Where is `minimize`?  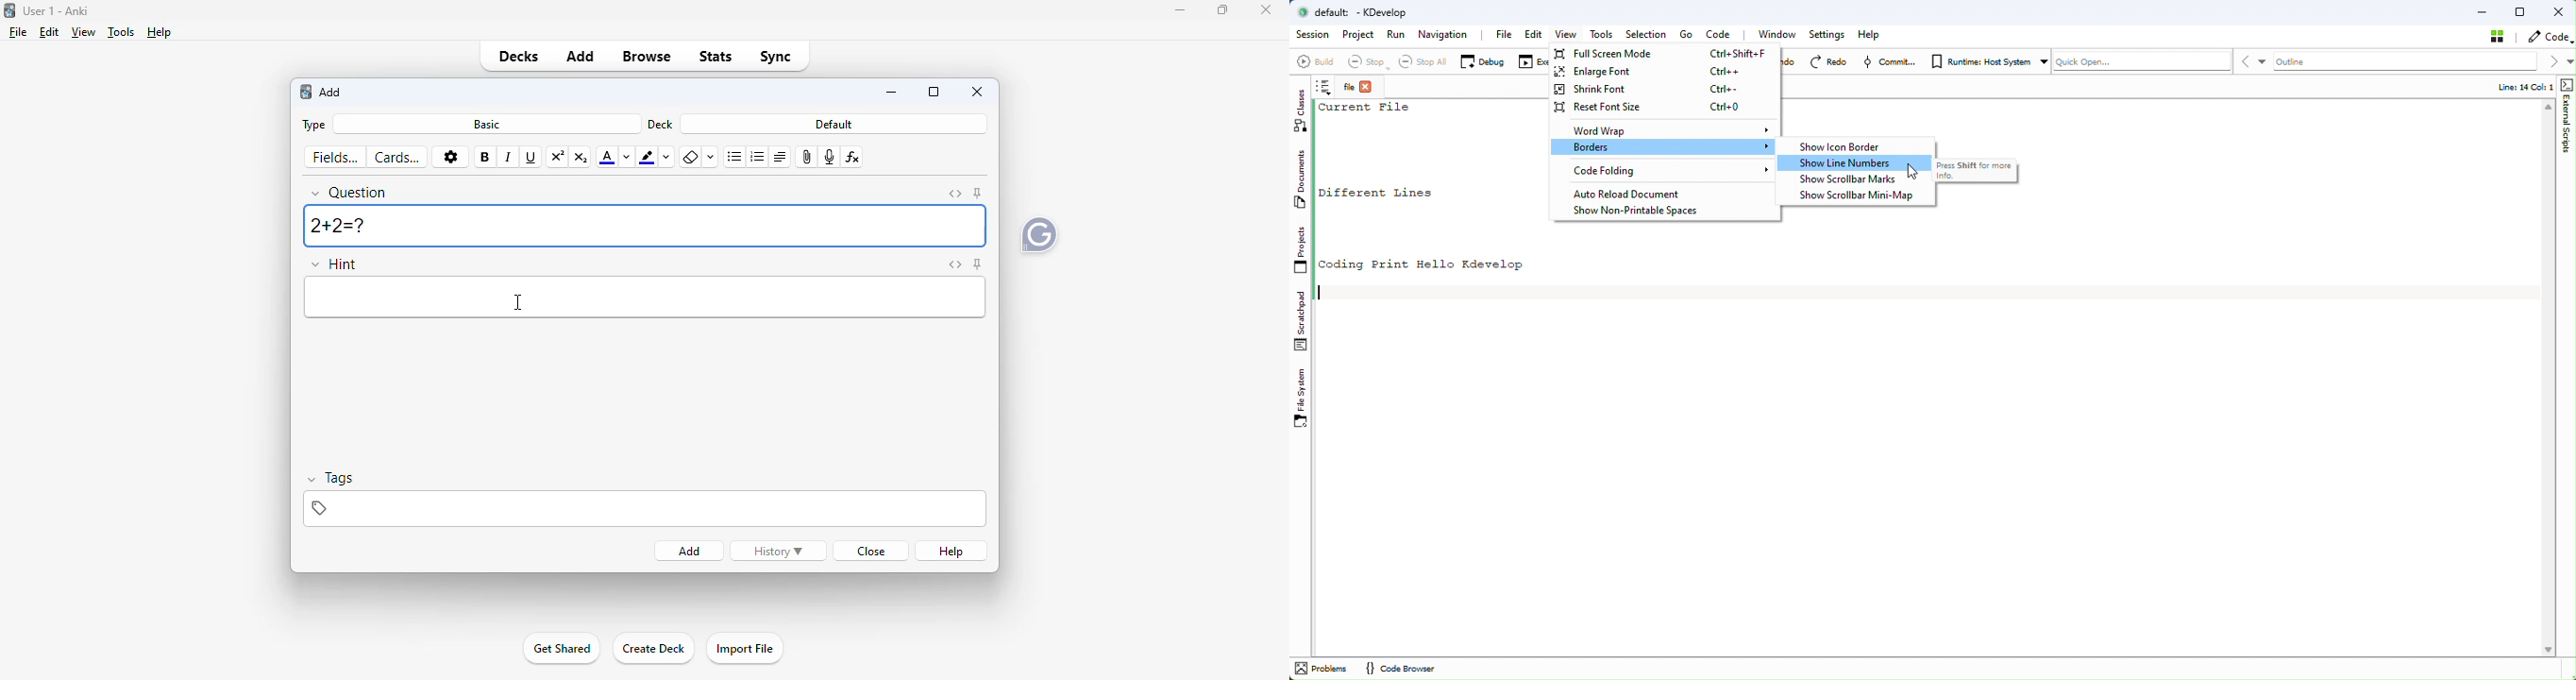 minimize is located at coordinates (1180, 10).